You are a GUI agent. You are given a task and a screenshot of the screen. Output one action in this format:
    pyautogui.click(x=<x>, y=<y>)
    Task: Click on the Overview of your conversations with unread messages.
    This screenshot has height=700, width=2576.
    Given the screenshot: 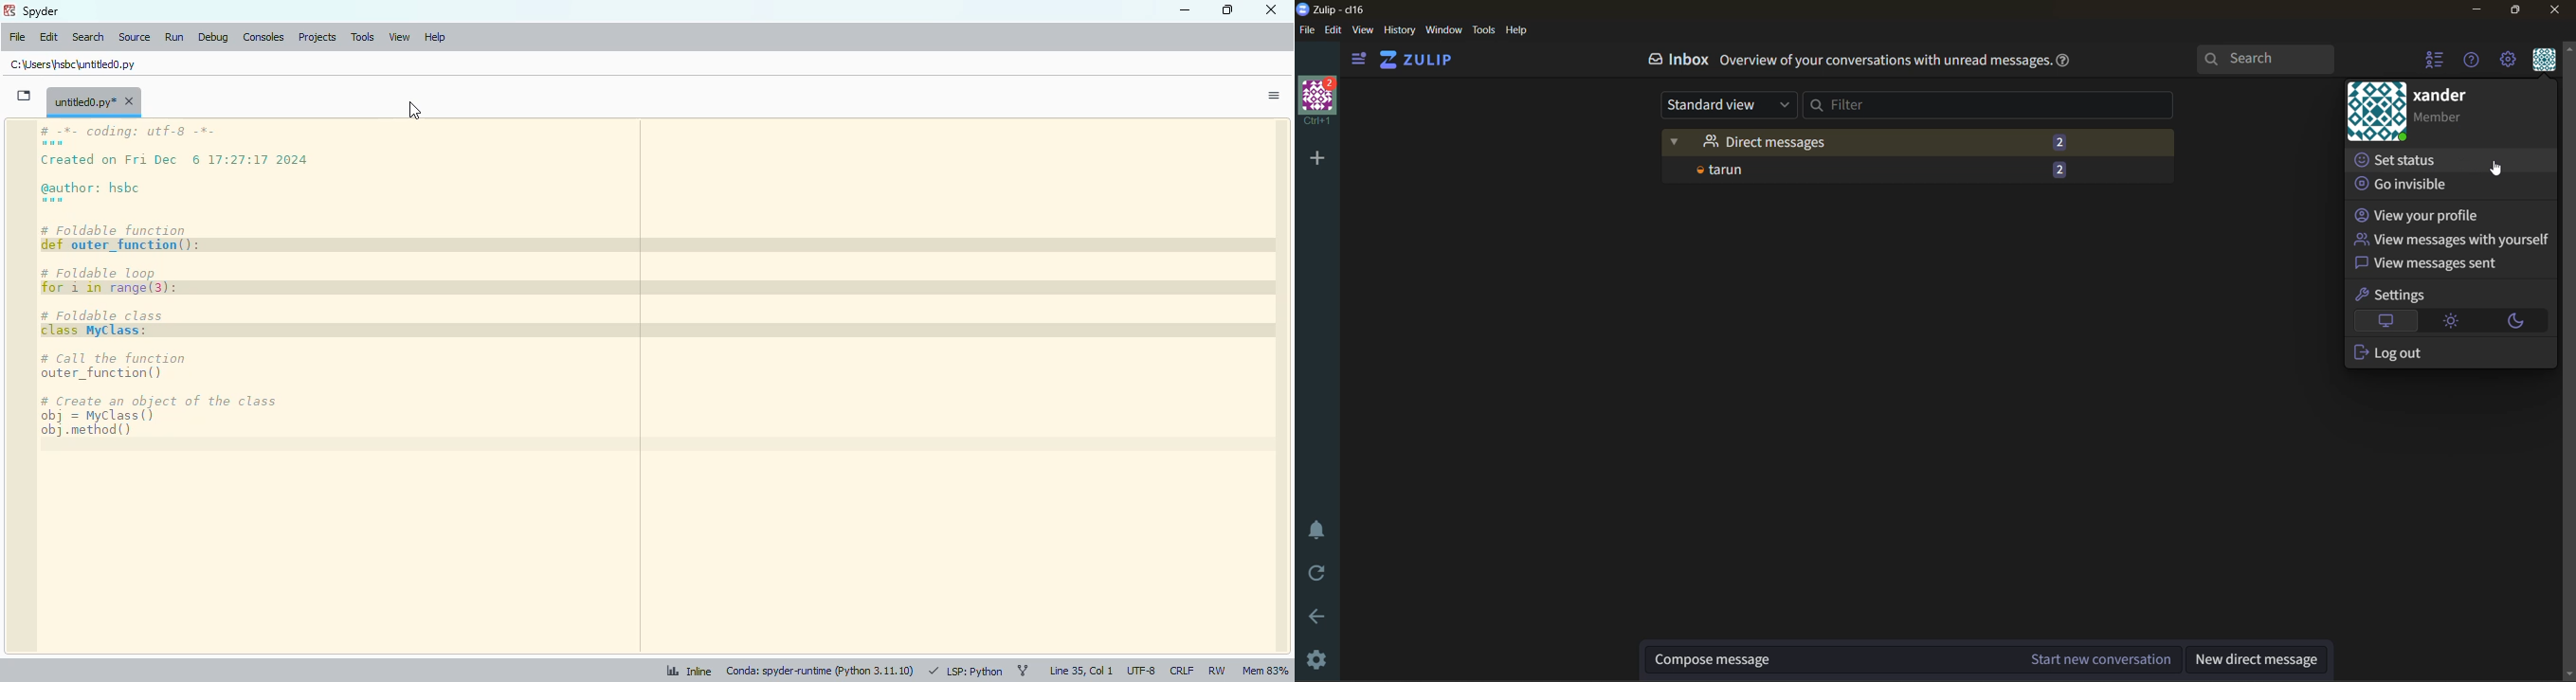 What is the action you would take?
    pyautogui.click(x=1885, y=62)
    